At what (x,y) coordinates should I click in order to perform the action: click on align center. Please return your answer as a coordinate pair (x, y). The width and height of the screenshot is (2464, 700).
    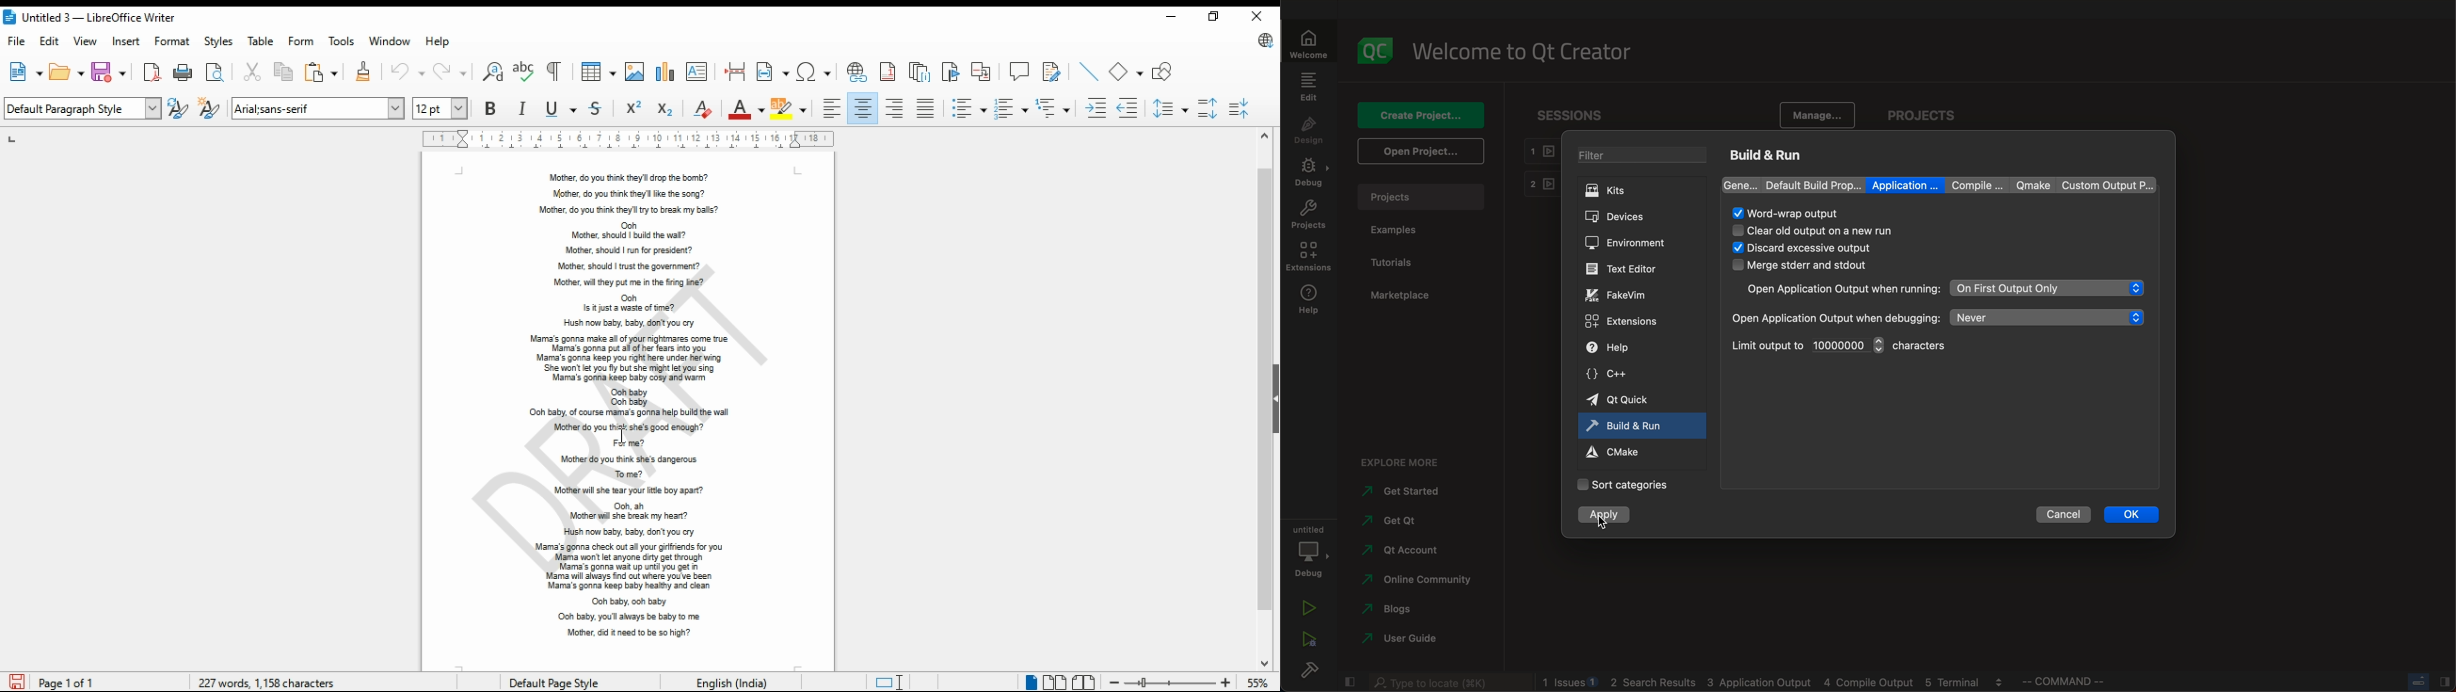
    Looking at the image, I should click on (862, 108).